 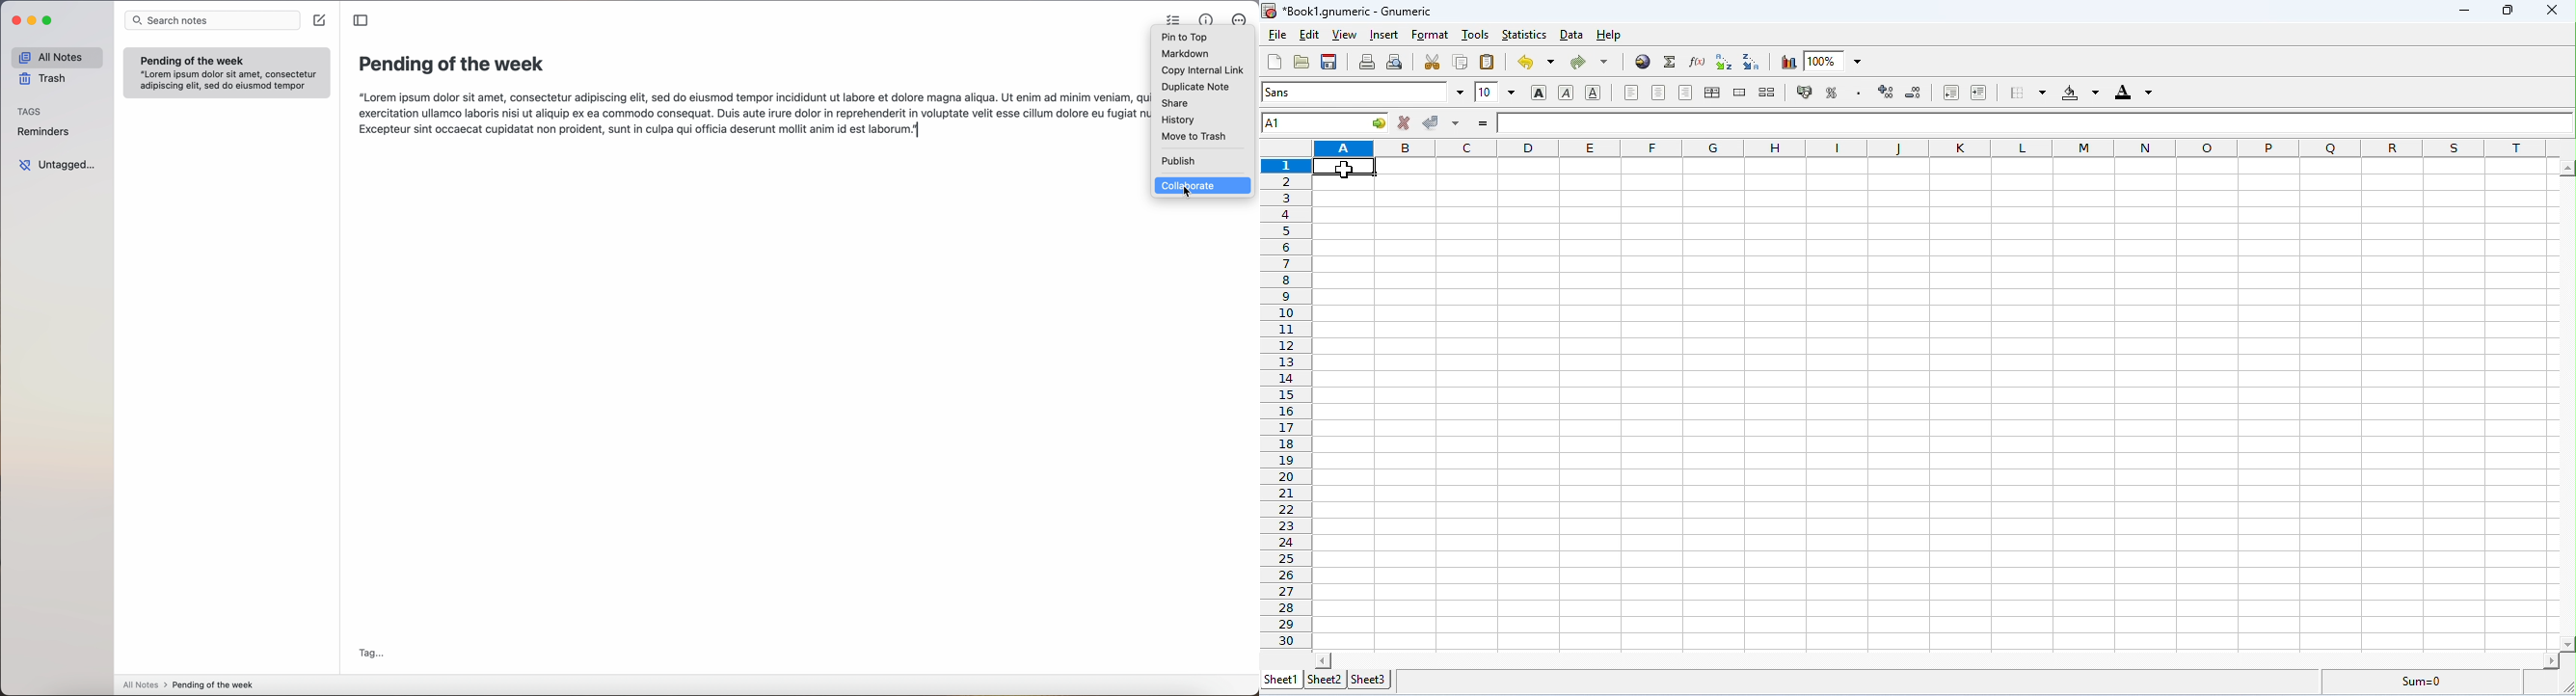 What do you see at coordinates (373, 652) in the screenshot?
I see `tag` at bounding box center [373, 652].